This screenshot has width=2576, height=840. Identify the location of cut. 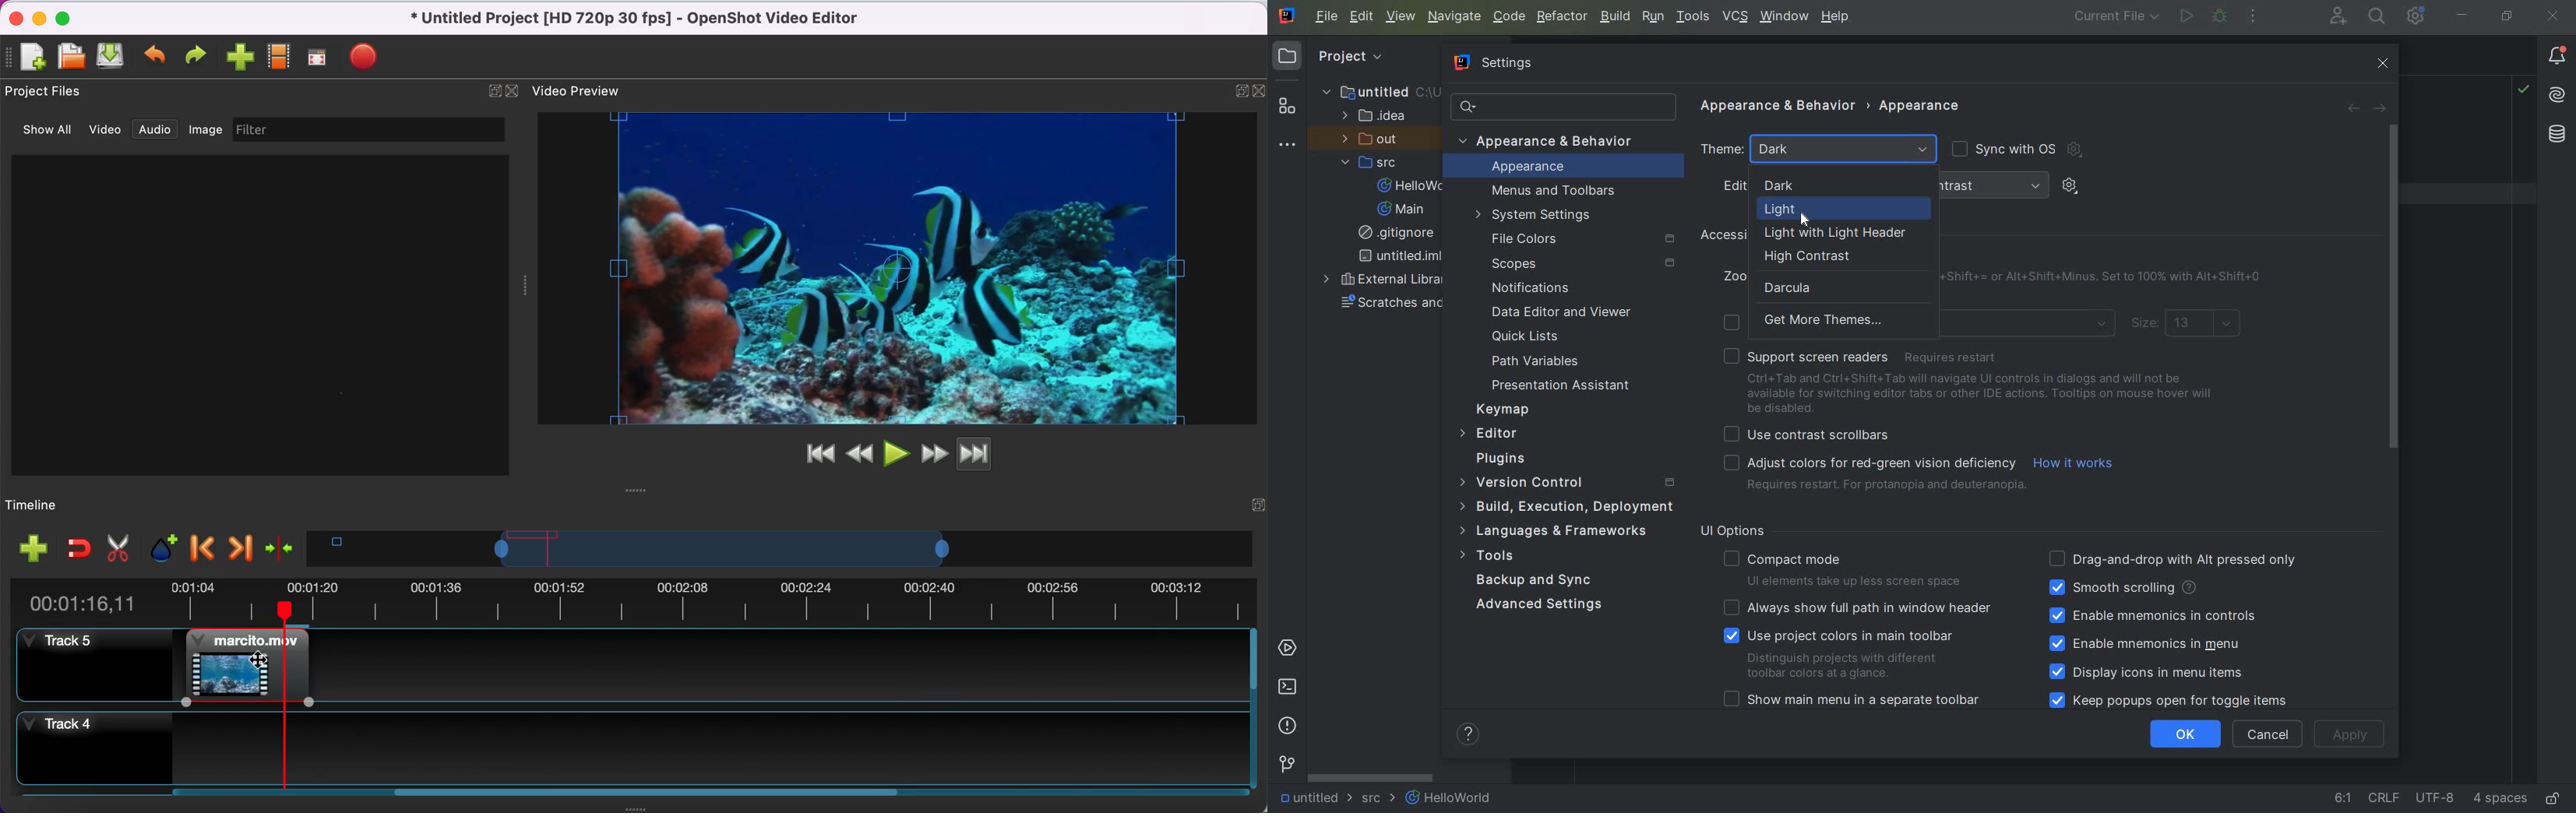
(117, 547).